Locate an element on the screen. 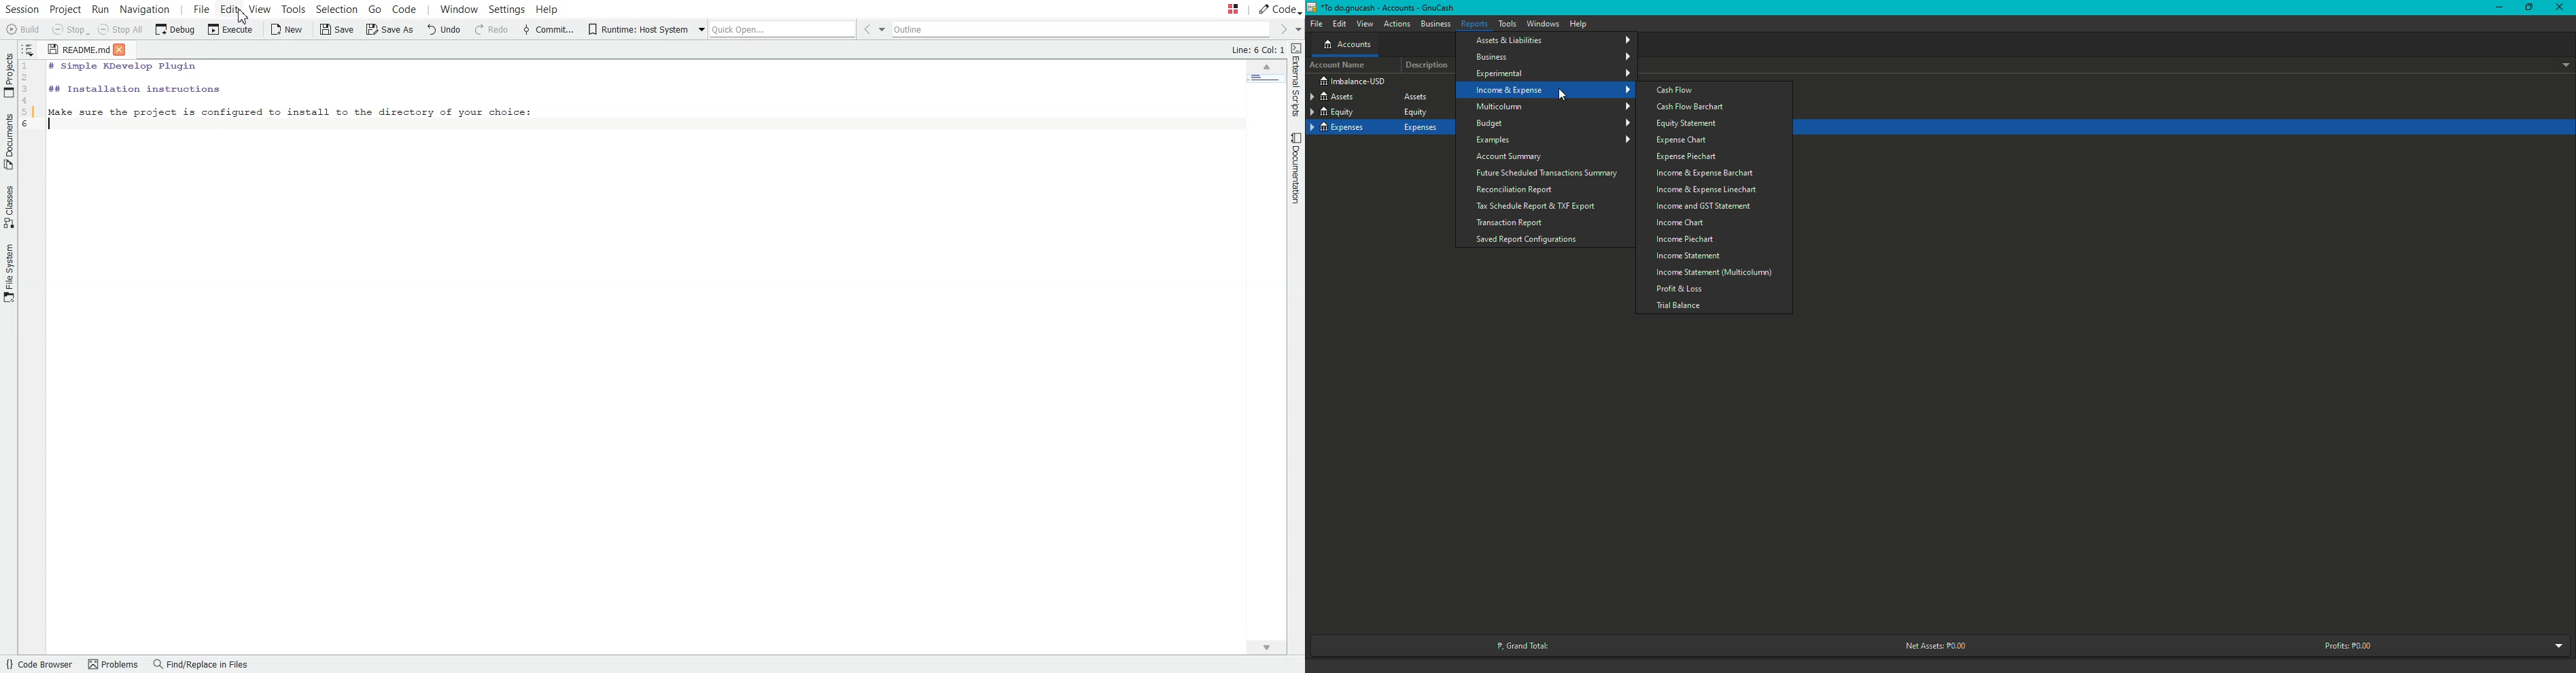  Income Piechart is located at coordinates (1685, 239).